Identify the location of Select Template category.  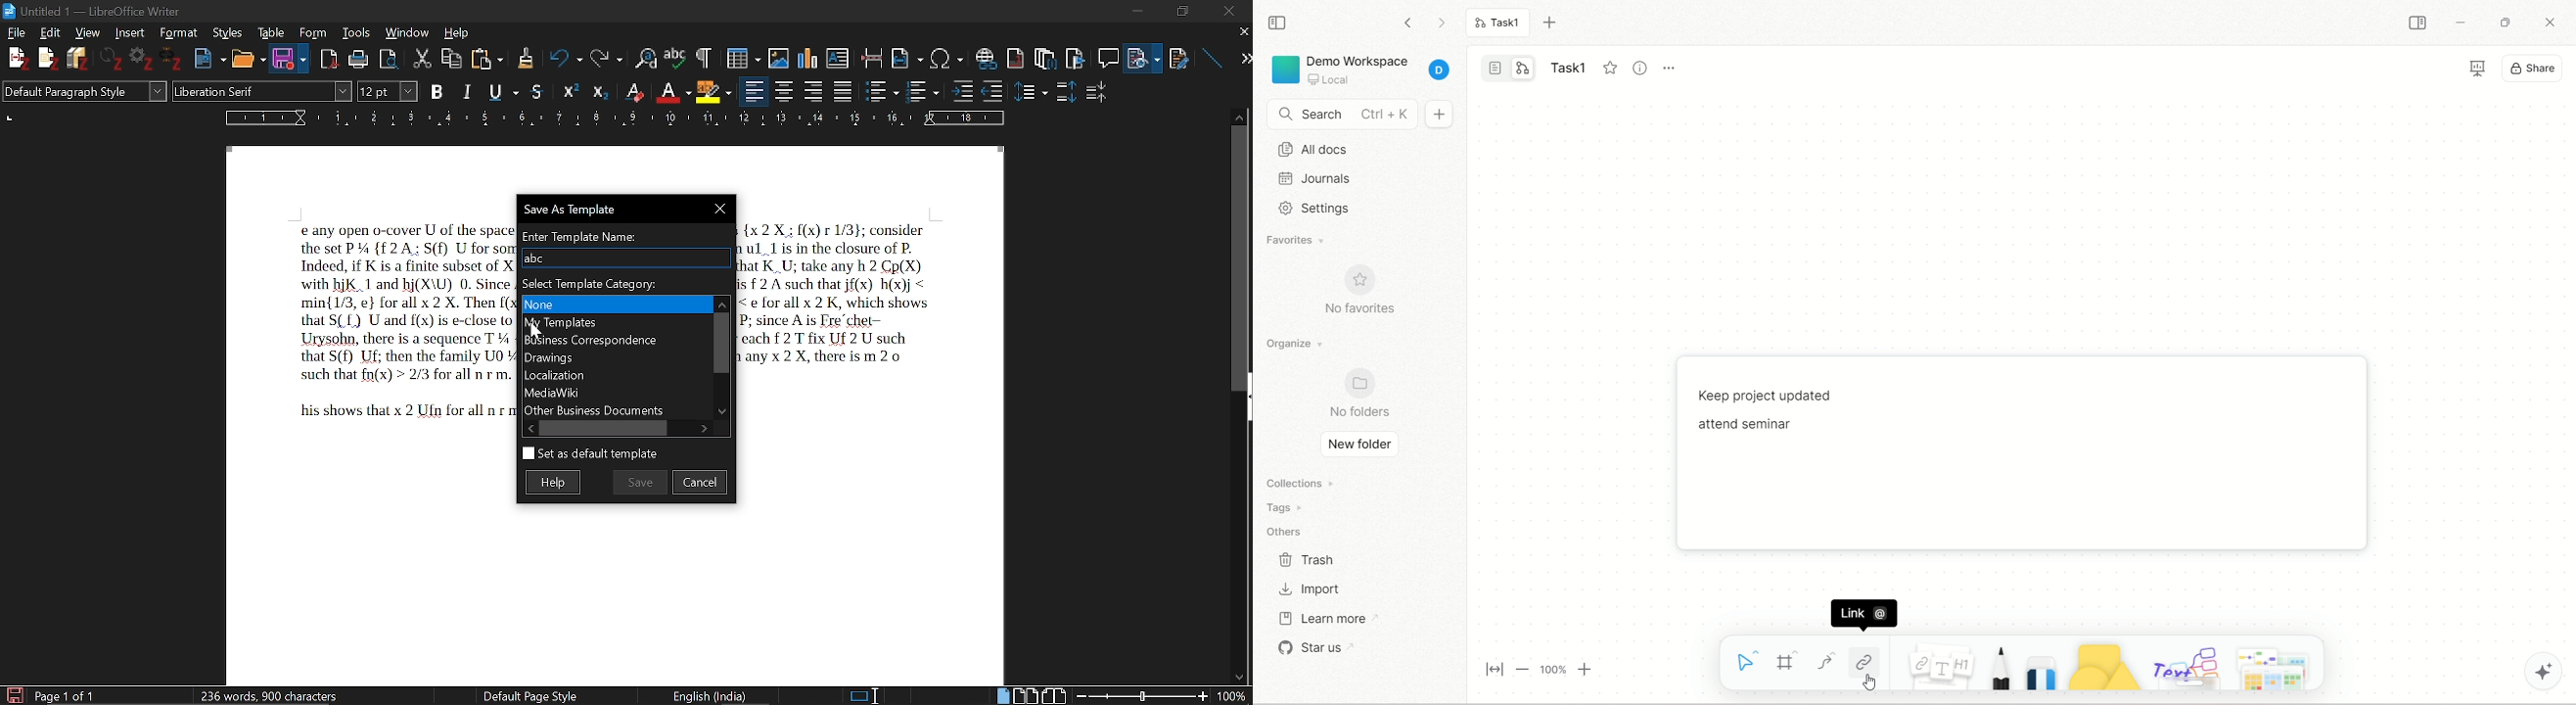
(623, 281).